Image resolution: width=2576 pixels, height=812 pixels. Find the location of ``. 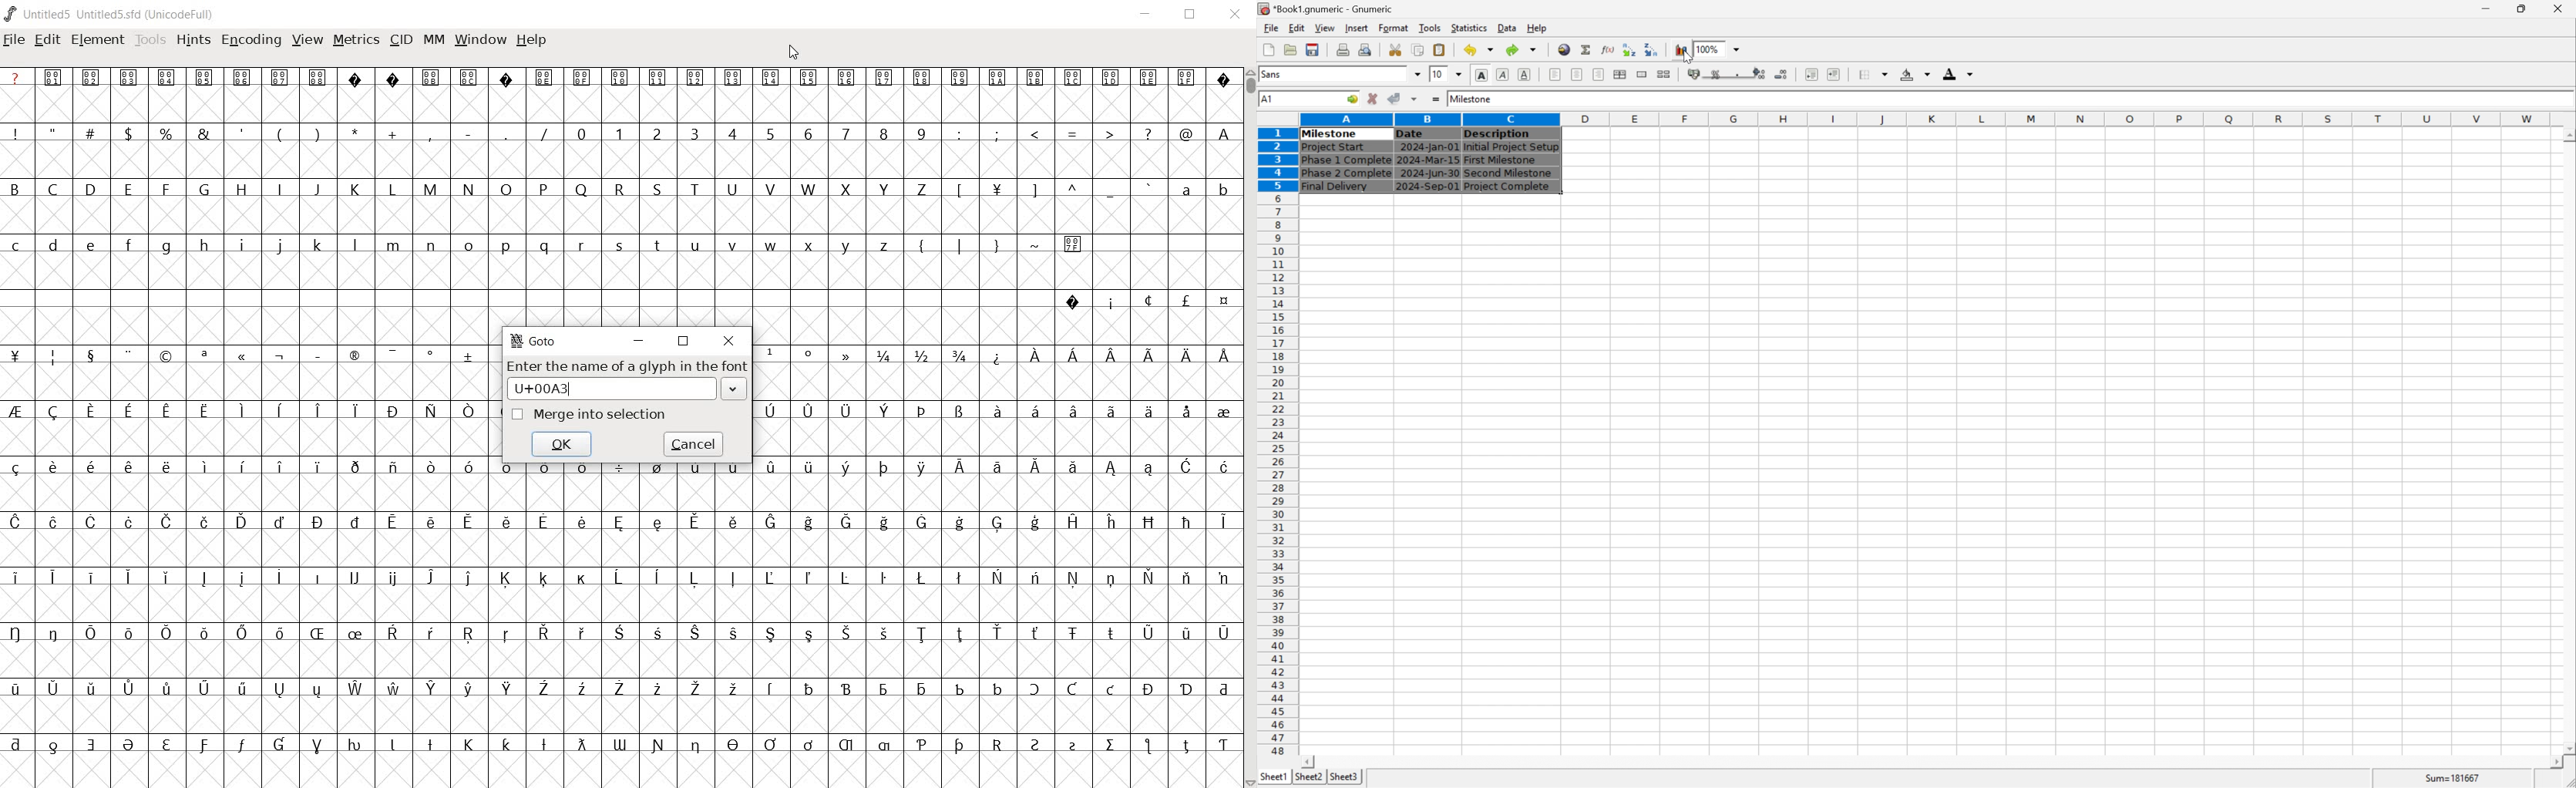

 is located at coordinates (164, 466).